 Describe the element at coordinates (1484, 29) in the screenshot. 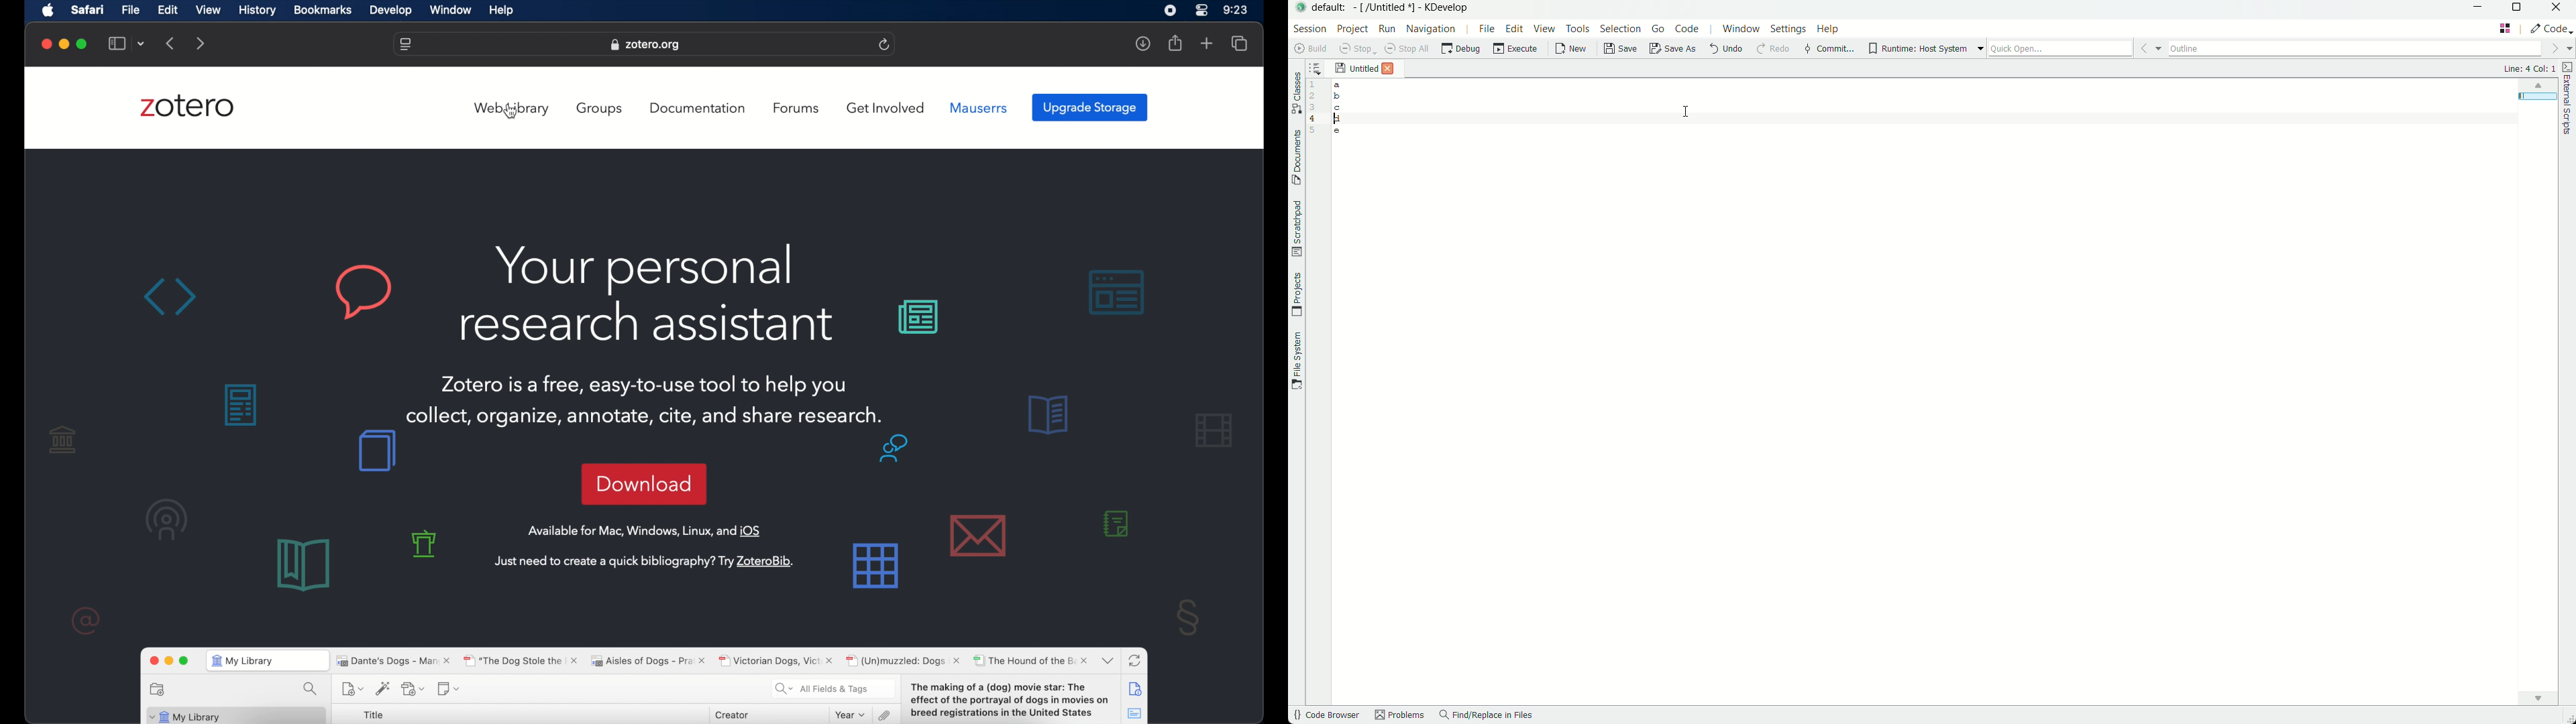

I see `file` at that location.